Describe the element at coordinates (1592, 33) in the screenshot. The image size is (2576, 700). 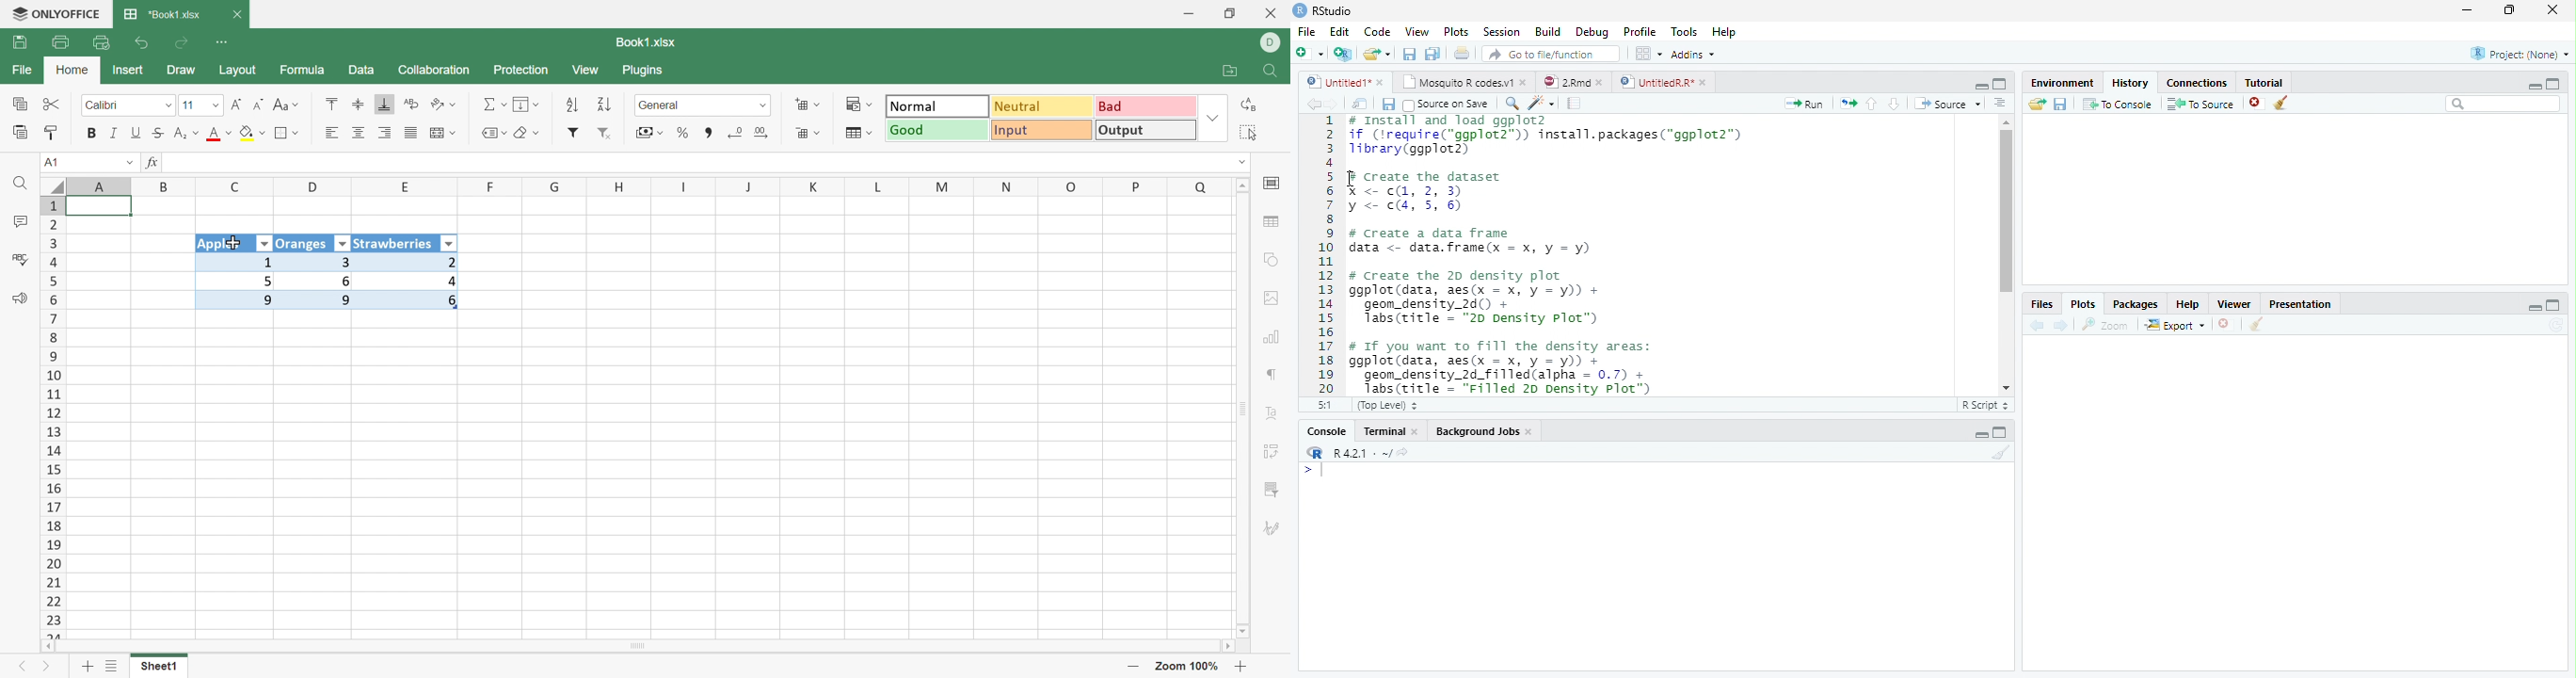
I see `Debug` at that location.